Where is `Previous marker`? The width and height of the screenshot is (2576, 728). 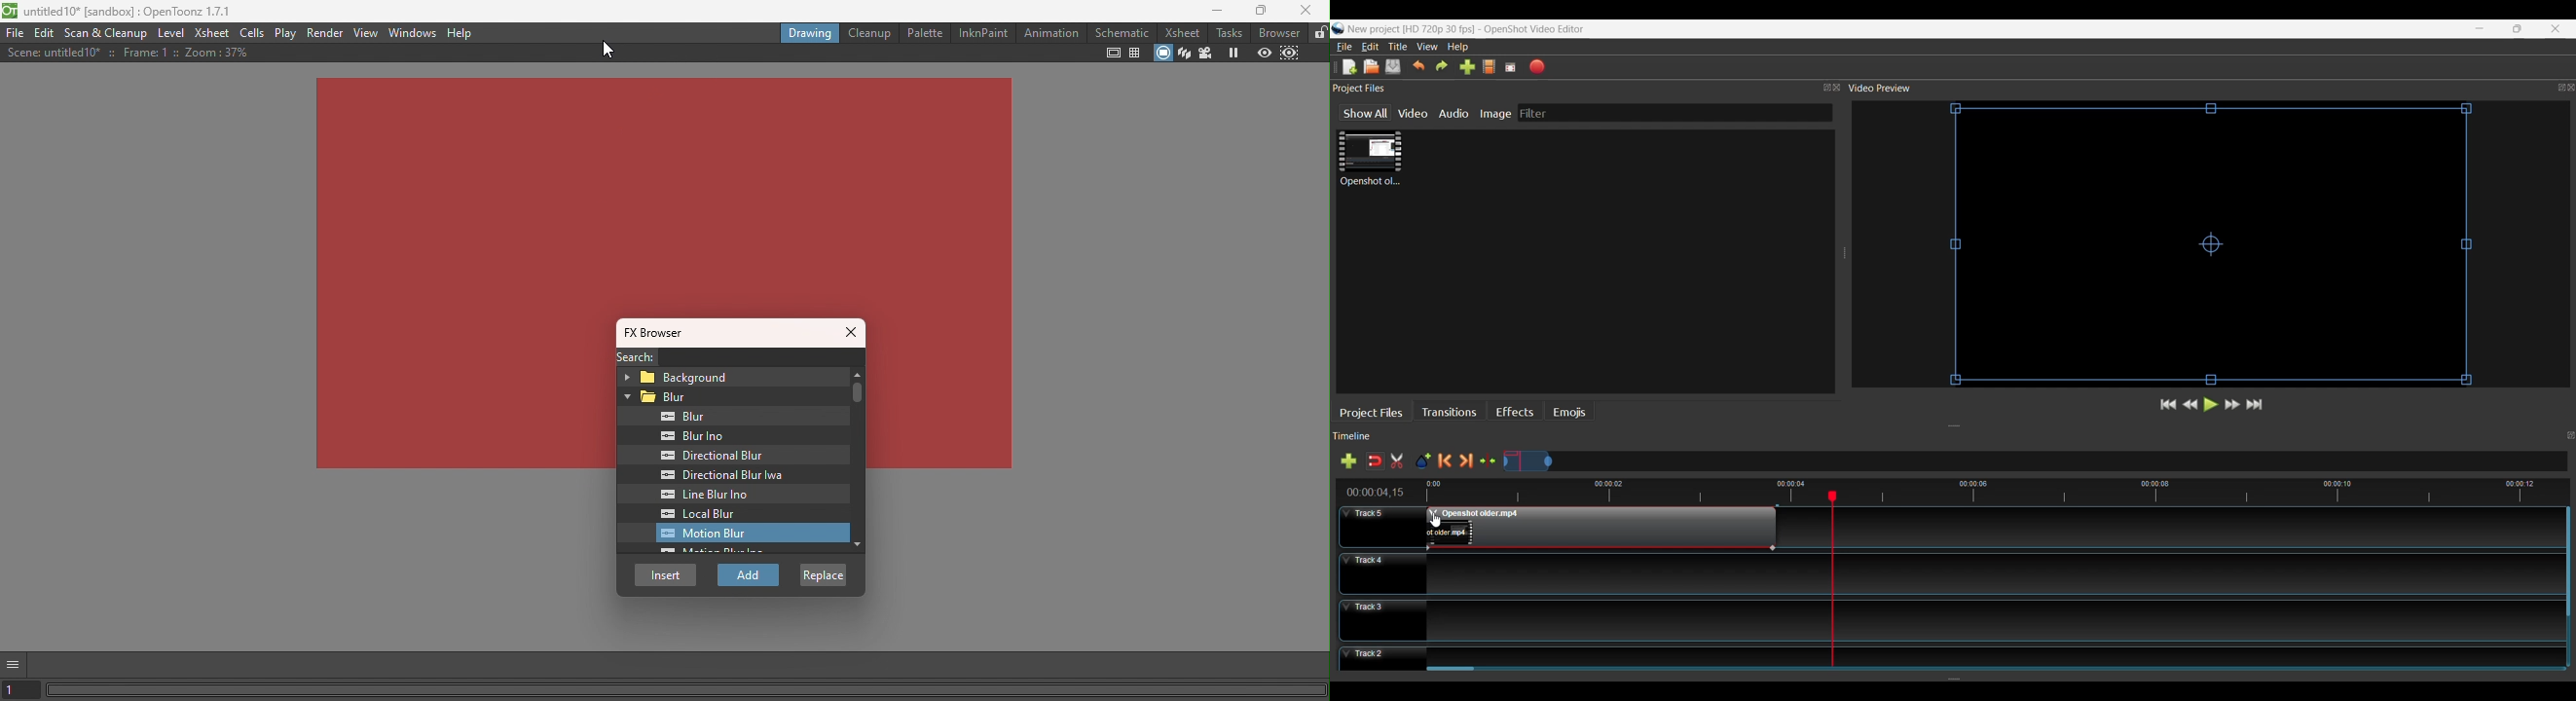
Previous marker is located at coordinates (1447, 461).